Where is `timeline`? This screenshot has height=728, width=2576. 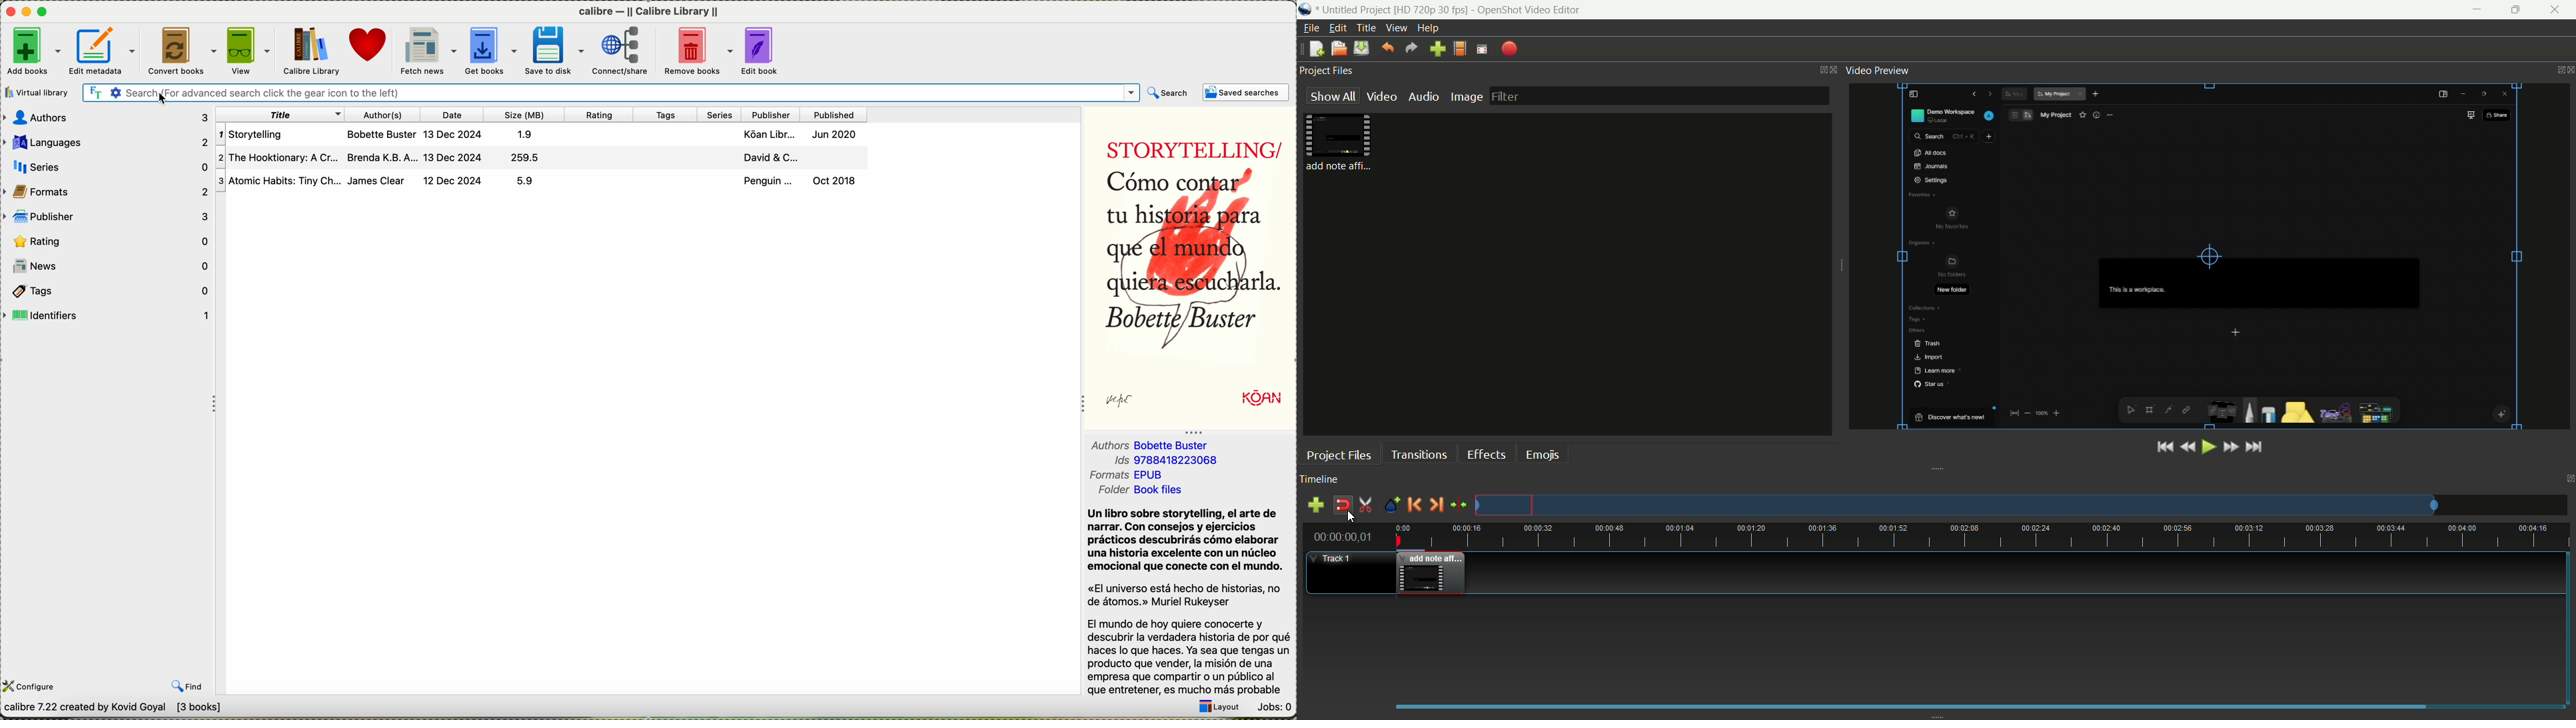
timeline is located at coordinates (1319, 480).